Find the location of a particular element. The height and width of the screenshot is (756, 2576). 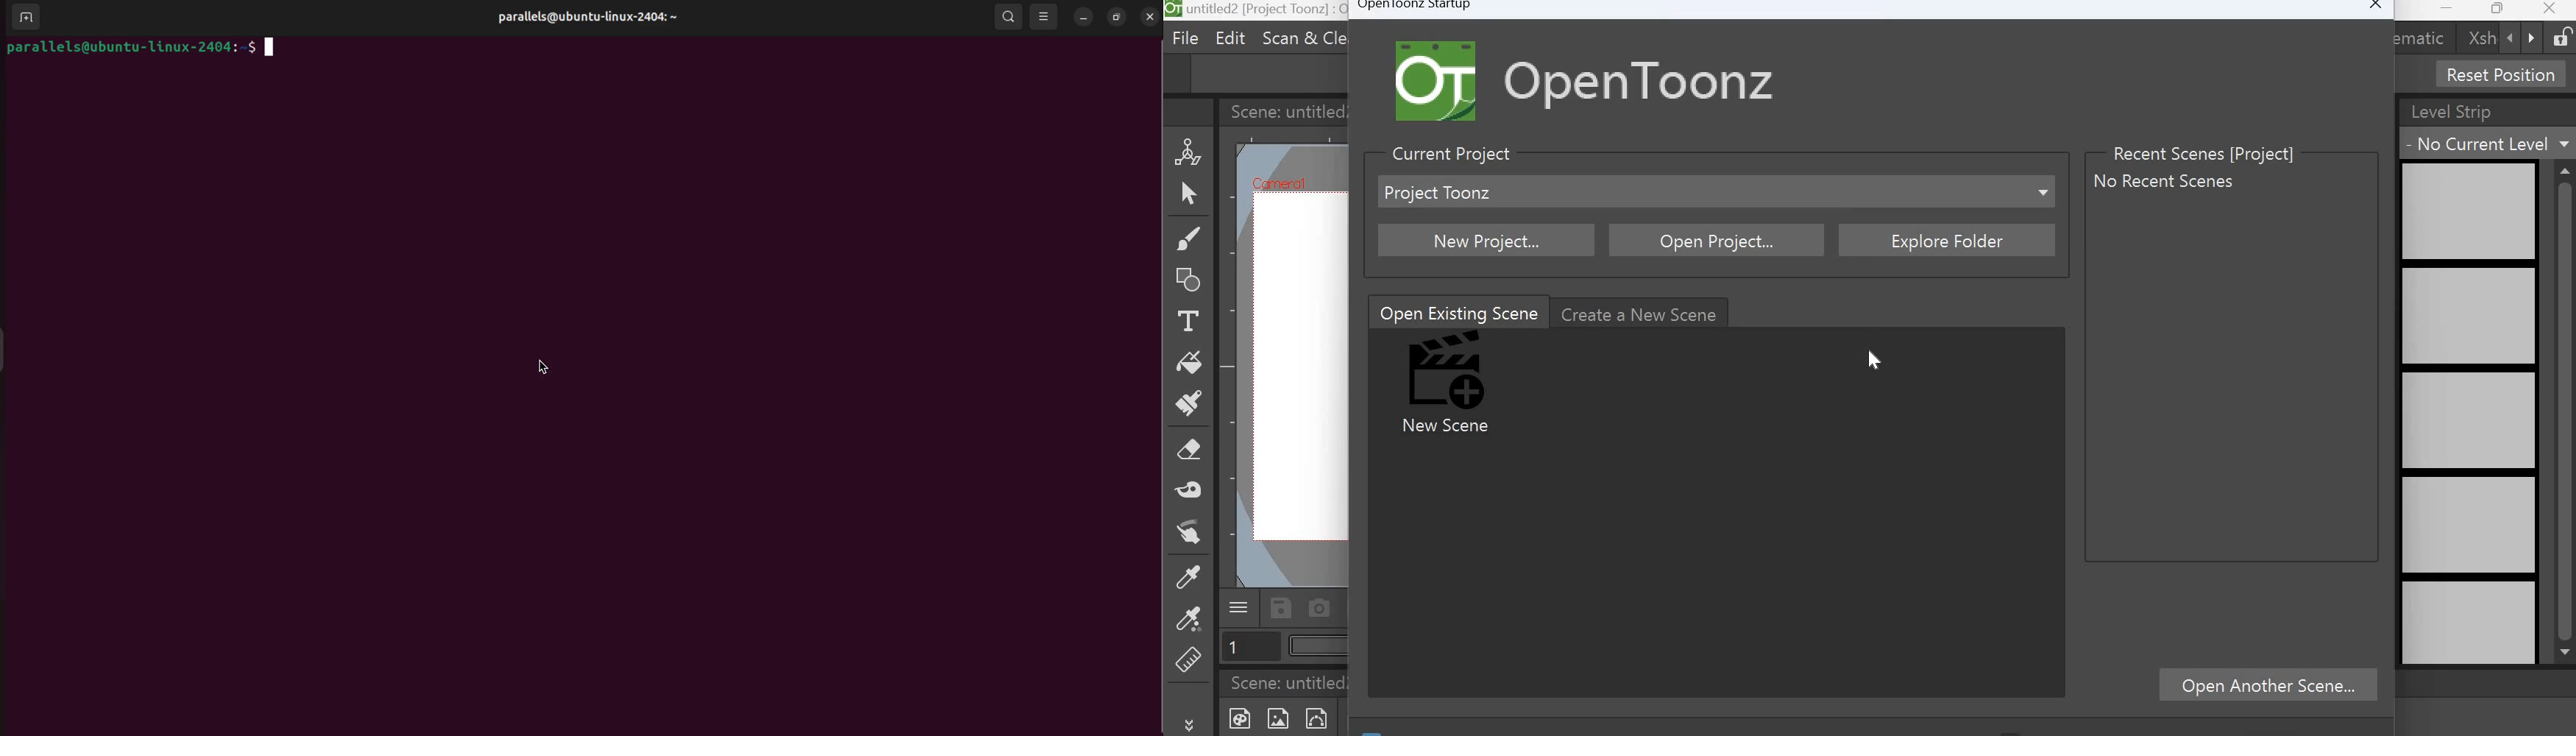

No current level is located at coordinates (2485, 146).